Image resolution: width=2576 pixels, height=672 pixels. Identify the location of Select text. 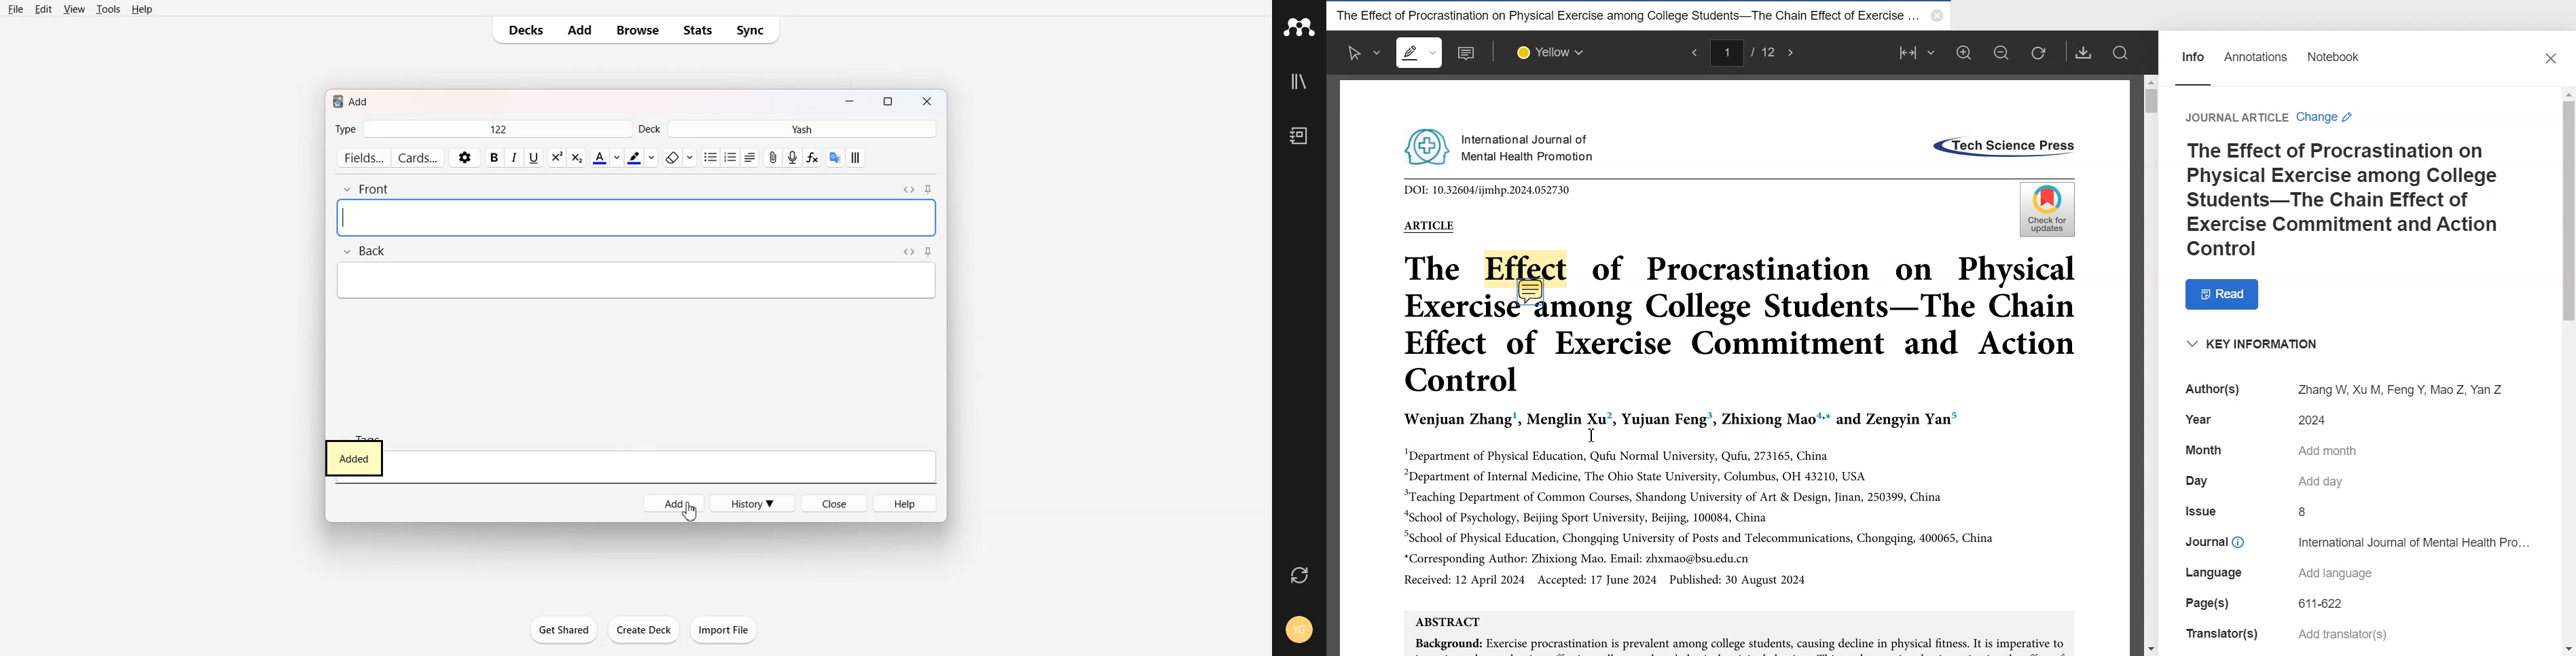
(1364, 53).